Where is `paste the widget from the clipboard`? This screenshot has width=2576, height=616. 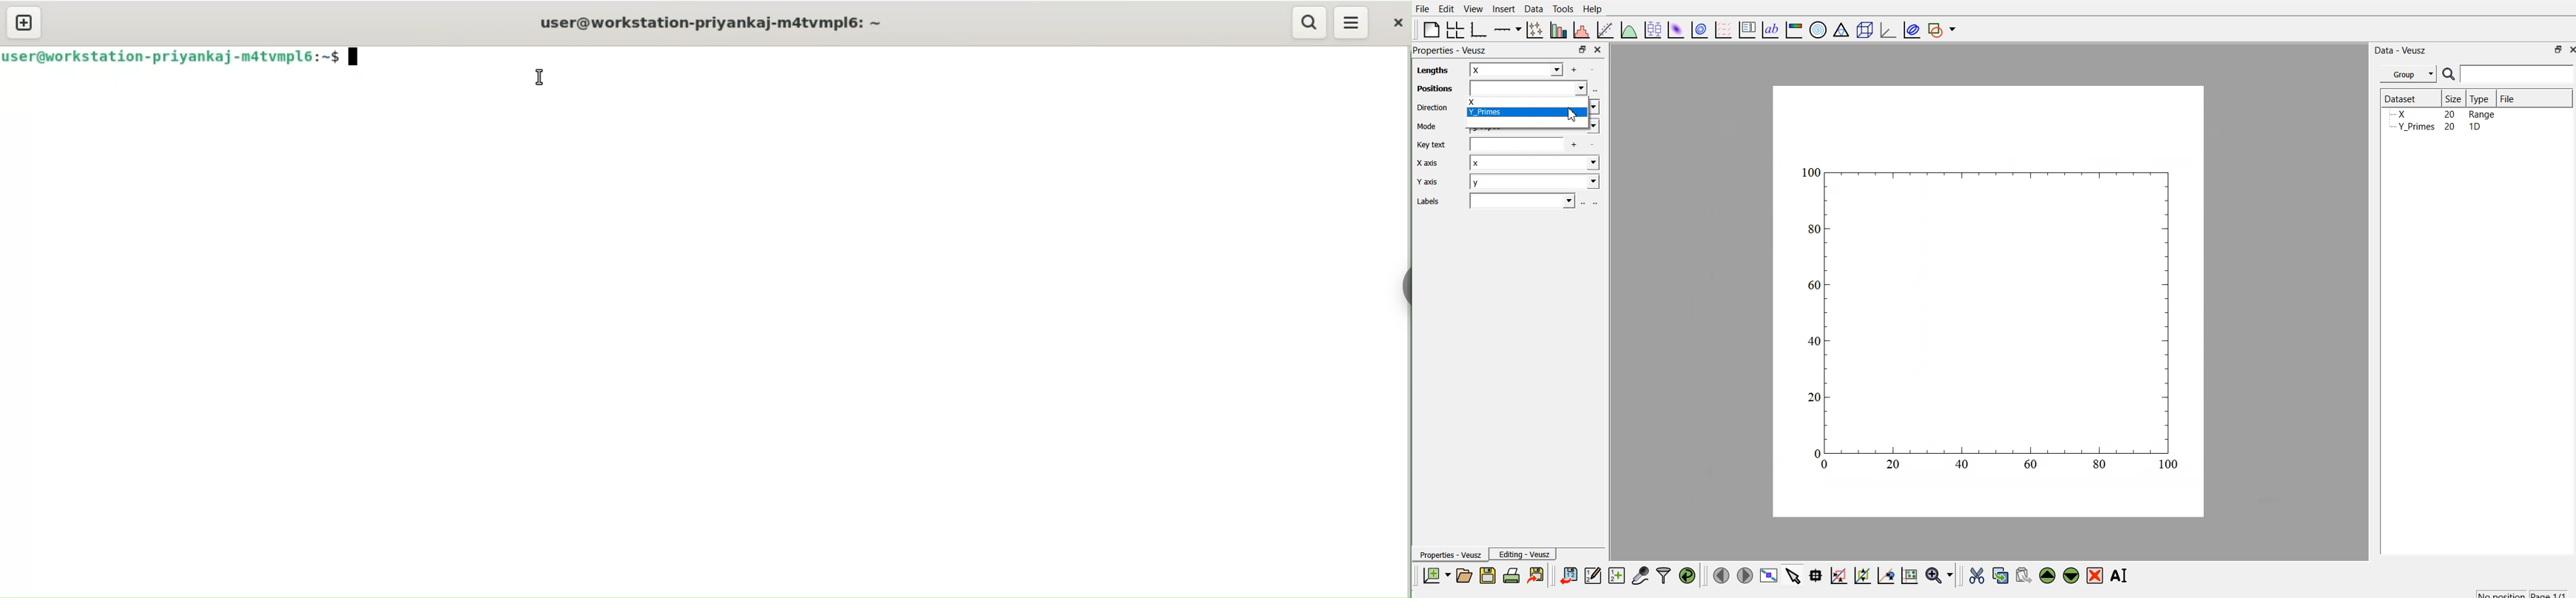
paste the widget from the clipboard is located at coordinates (2024, 575).